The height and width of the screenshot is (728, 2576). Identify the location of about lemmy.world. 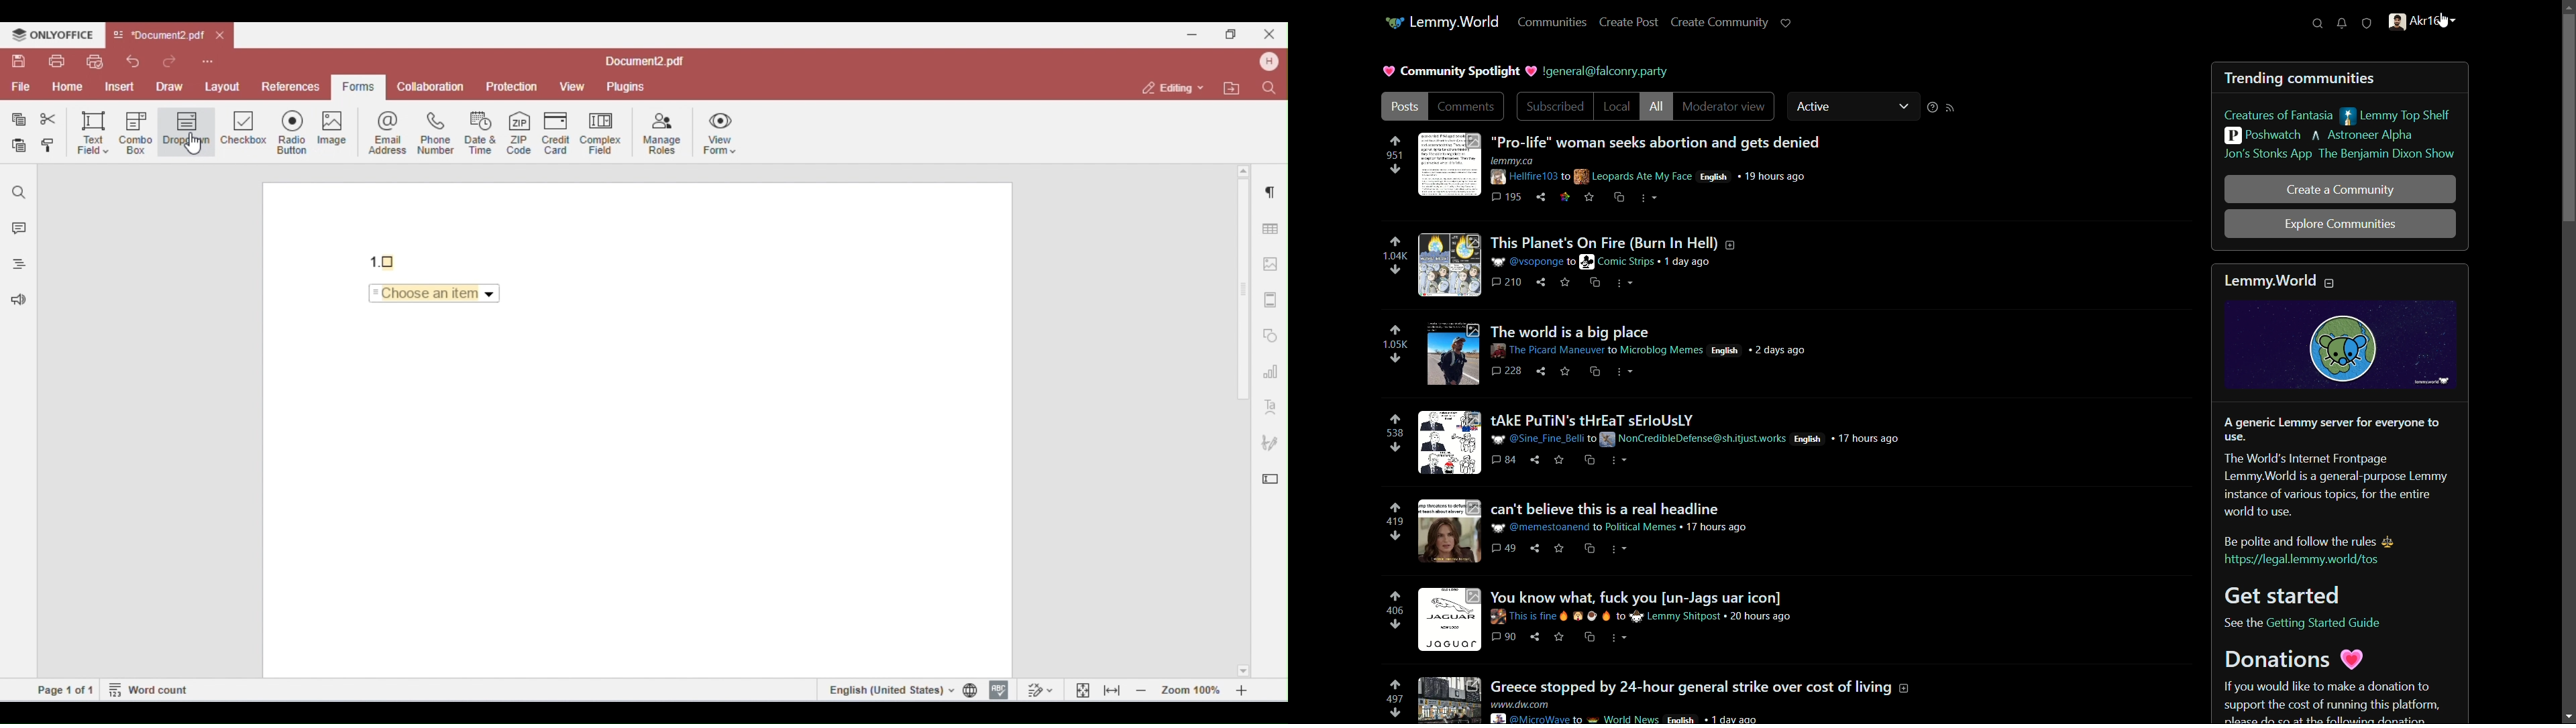
(2339, 493).